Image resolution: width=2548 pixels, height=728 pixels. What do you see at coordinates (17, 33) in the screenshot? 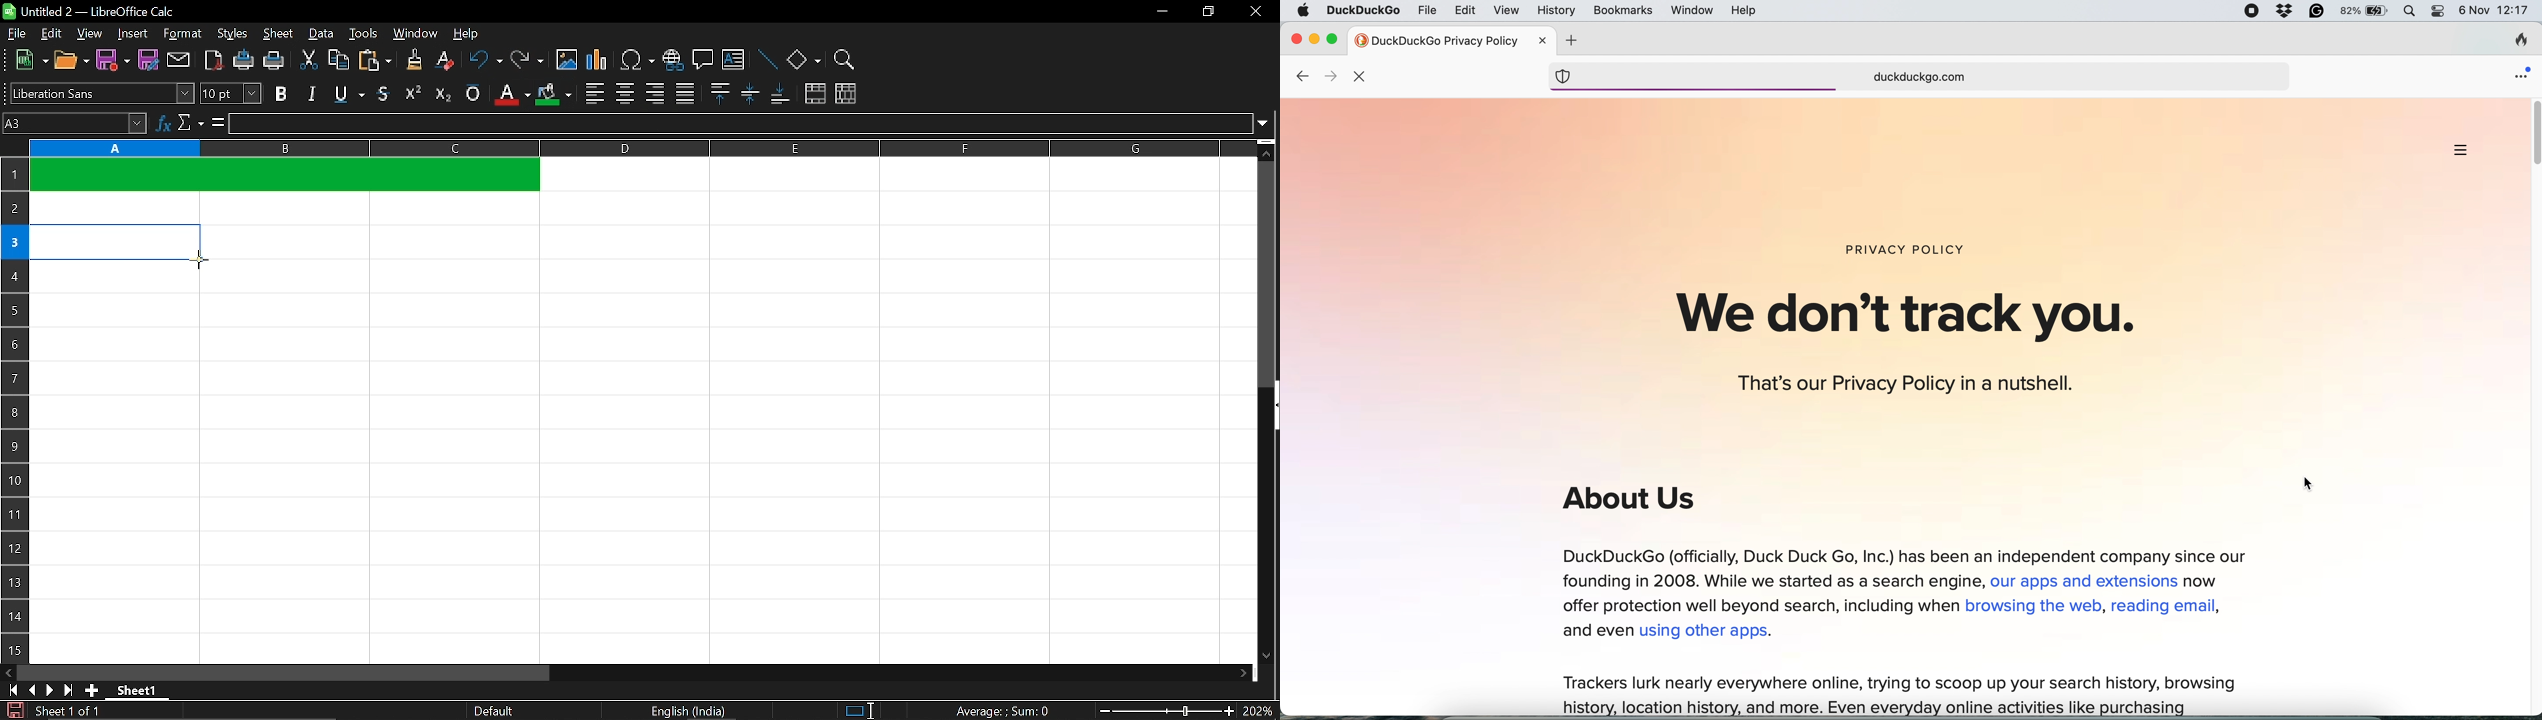
I see `file` at bounding box center [17, 33].